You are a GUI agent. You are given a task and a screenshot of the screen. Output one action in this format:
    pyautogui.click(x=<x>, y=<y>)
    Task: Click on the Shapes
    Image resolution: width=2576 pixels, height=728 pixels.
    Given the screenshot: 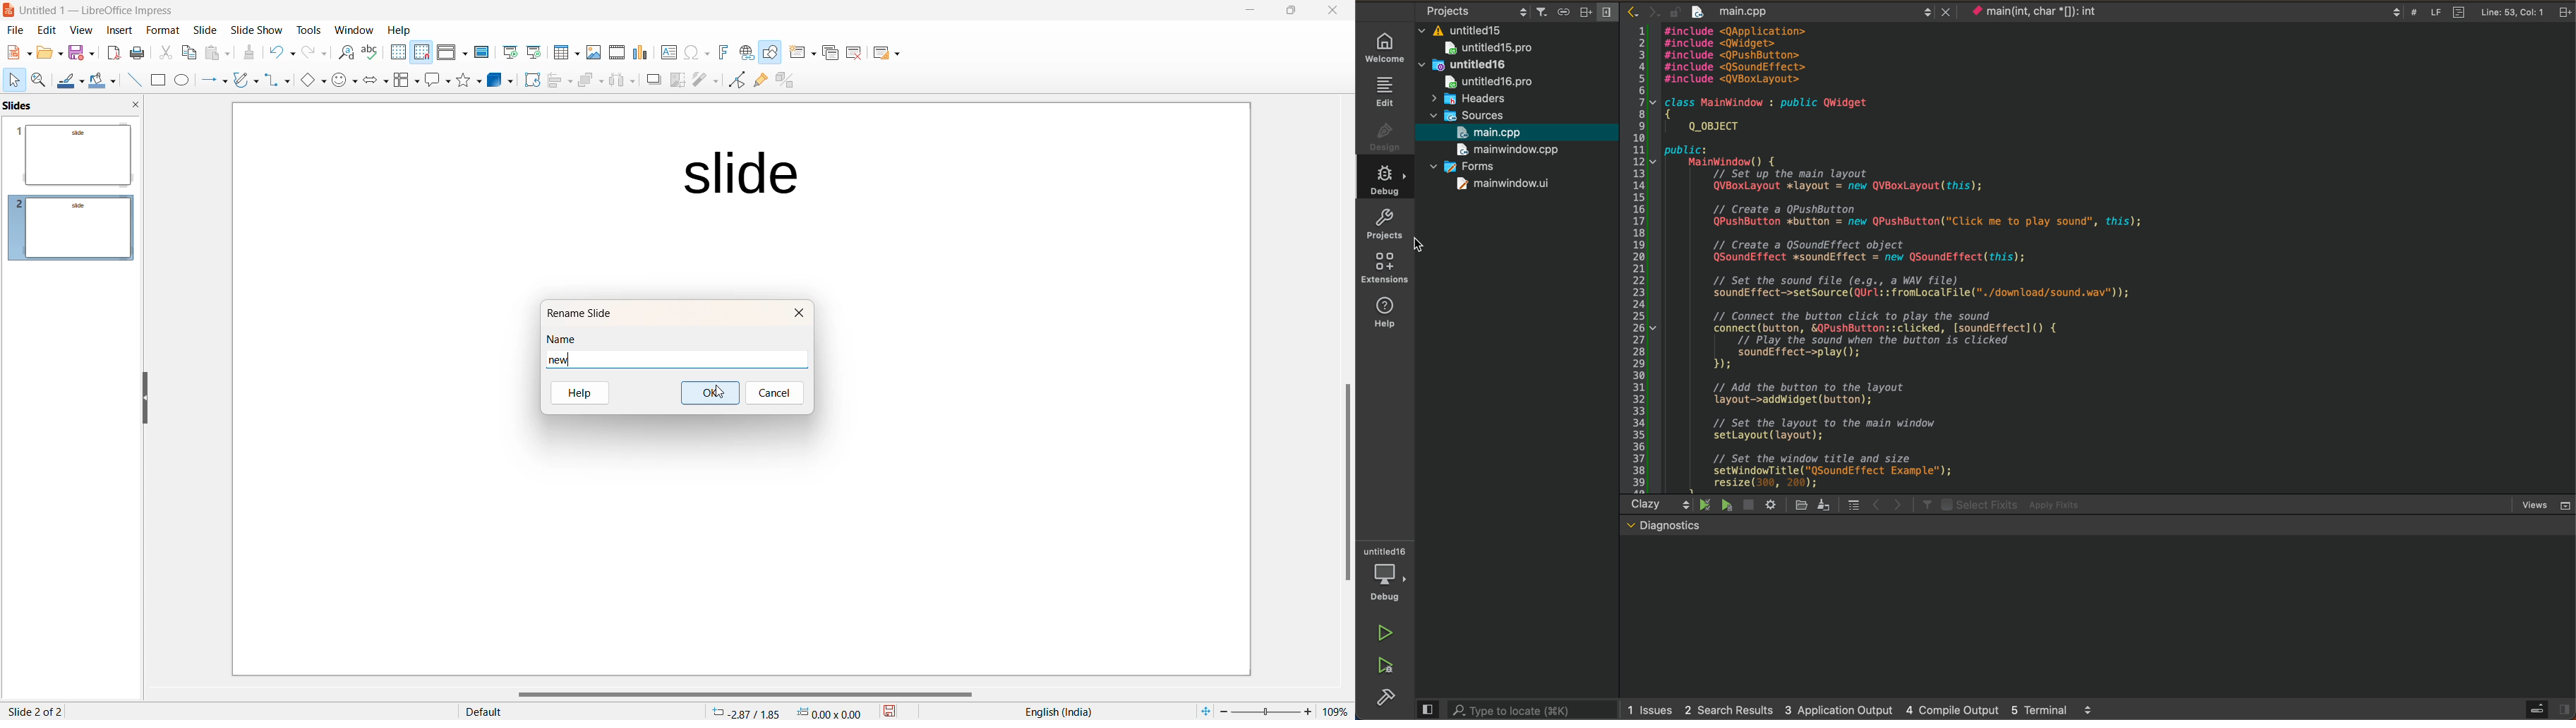 What is the action you would take?
    pyautogui.click(x=467, y=80)
    